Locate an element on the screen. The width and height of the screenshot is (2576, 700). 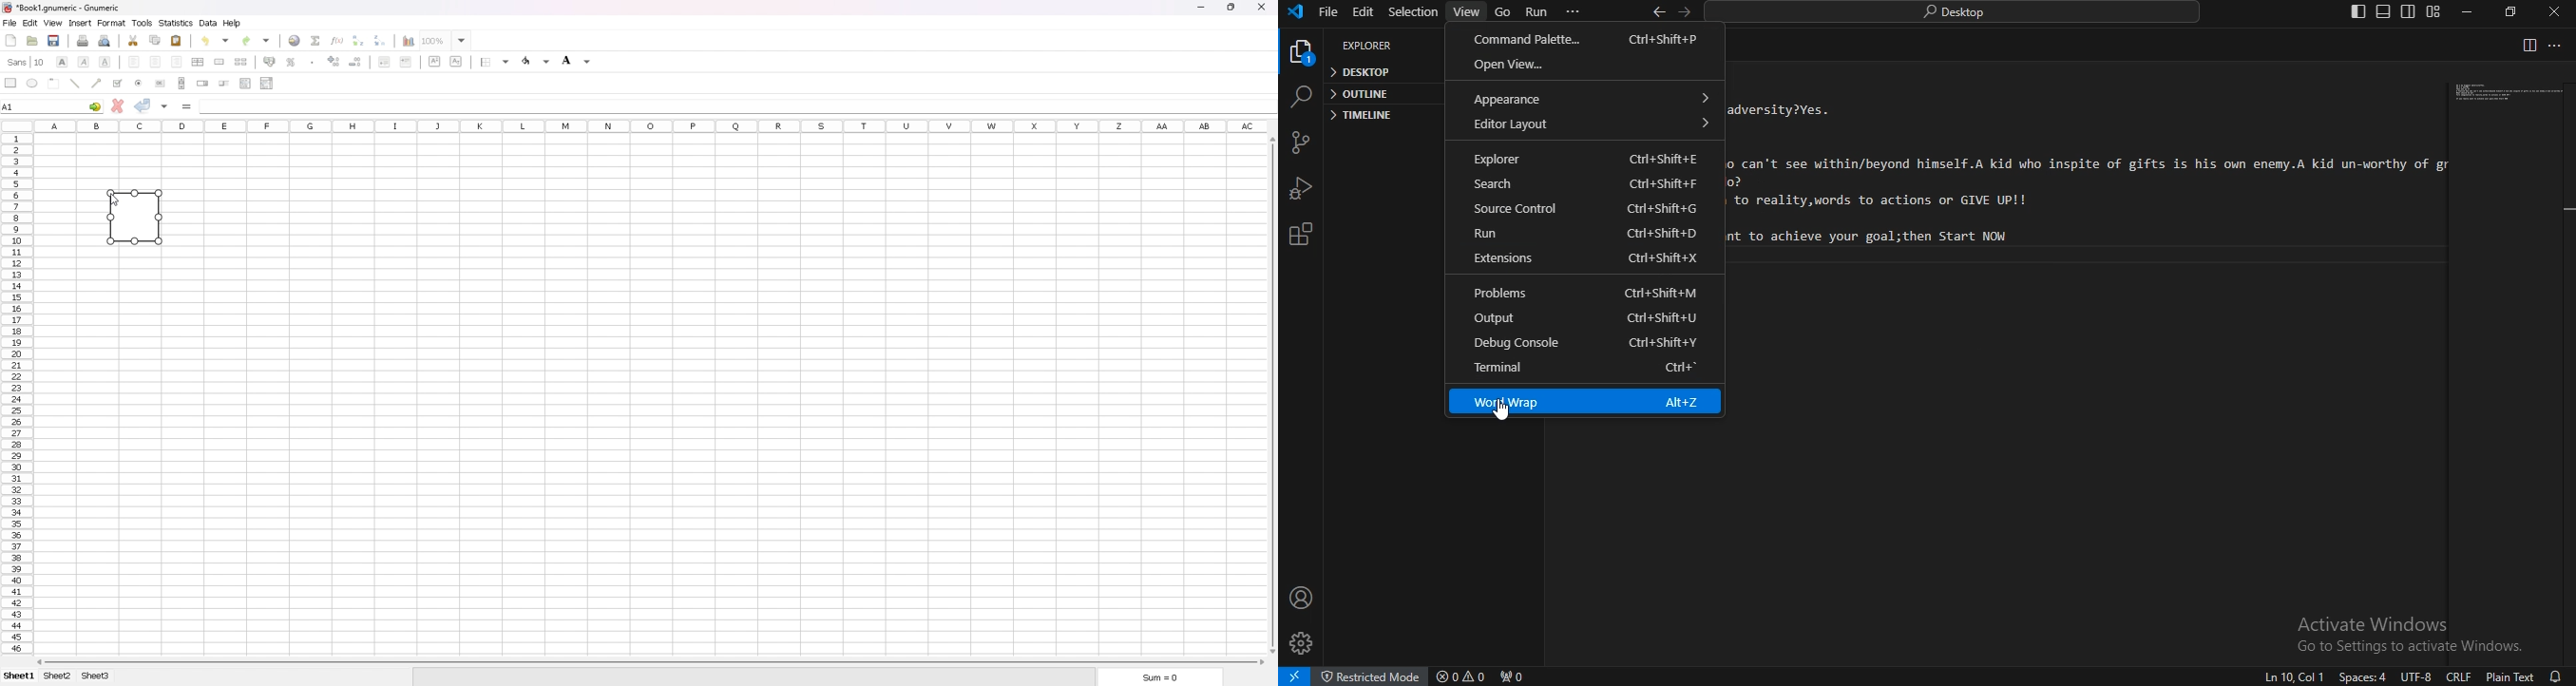
close is located at coordinates (2552, 11).